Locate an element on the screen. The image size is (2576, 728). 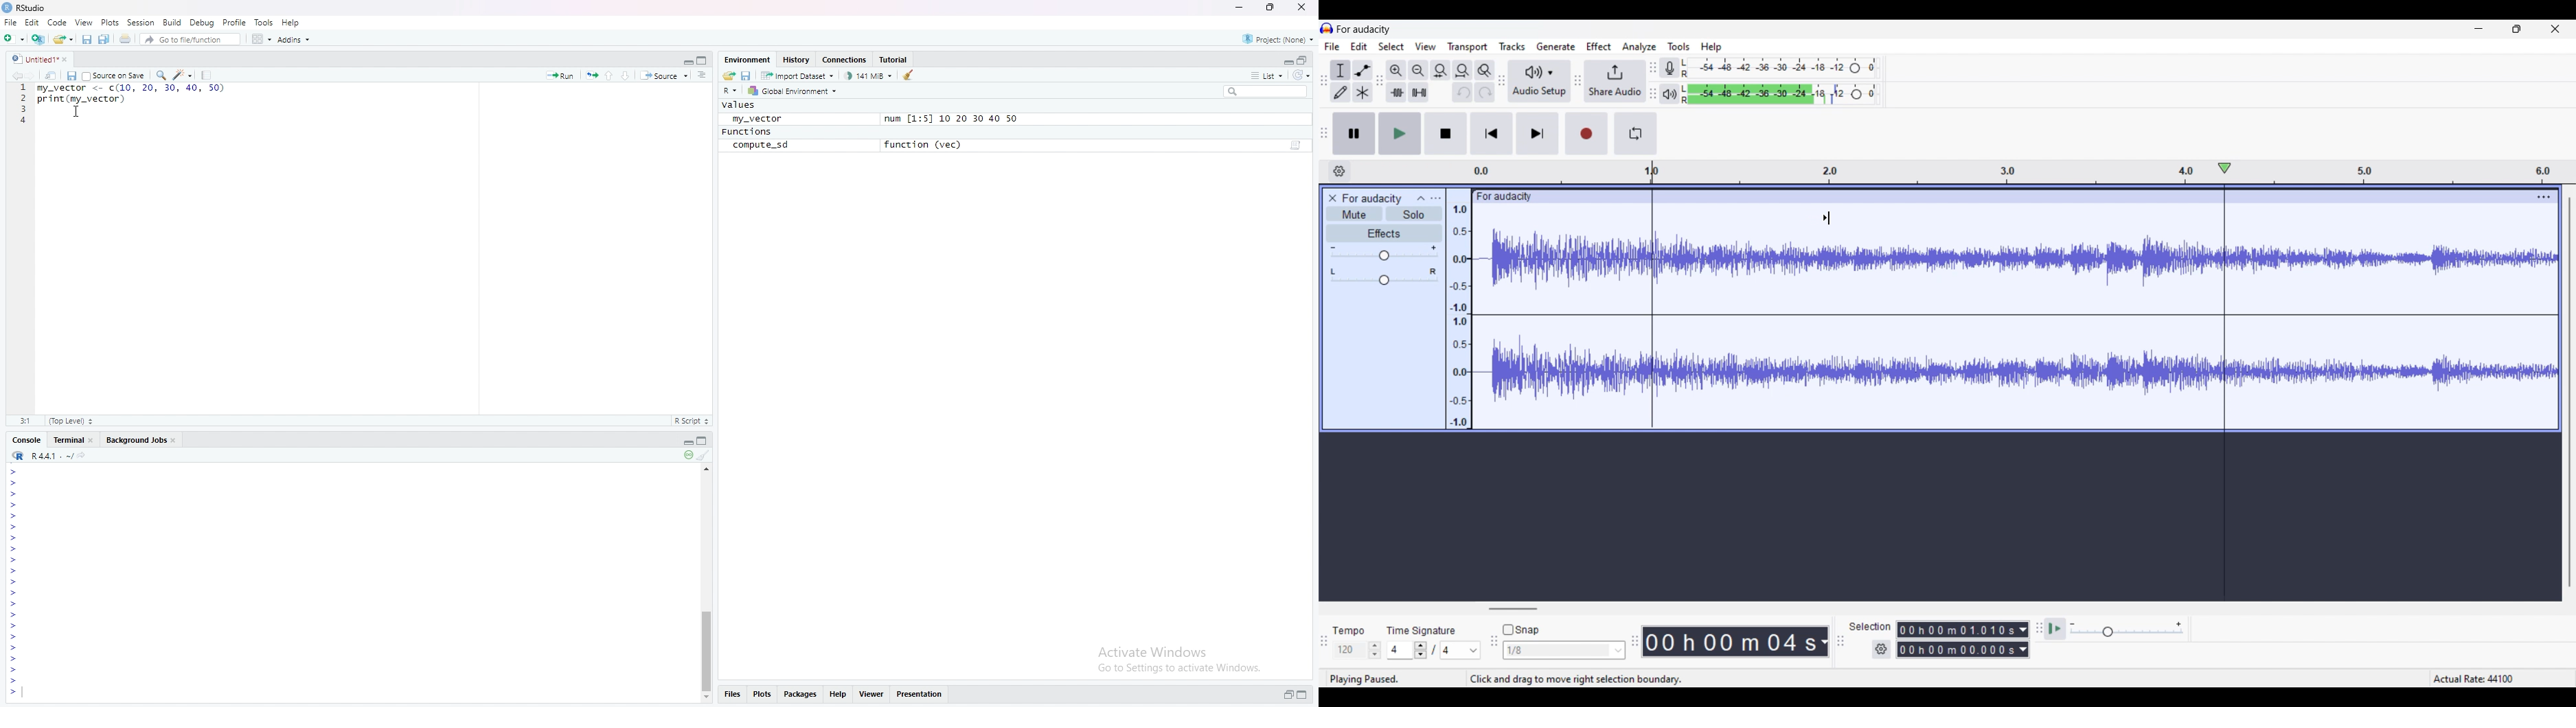
Scale to measure intenssity of sound is located at coordinates (1457, 316).